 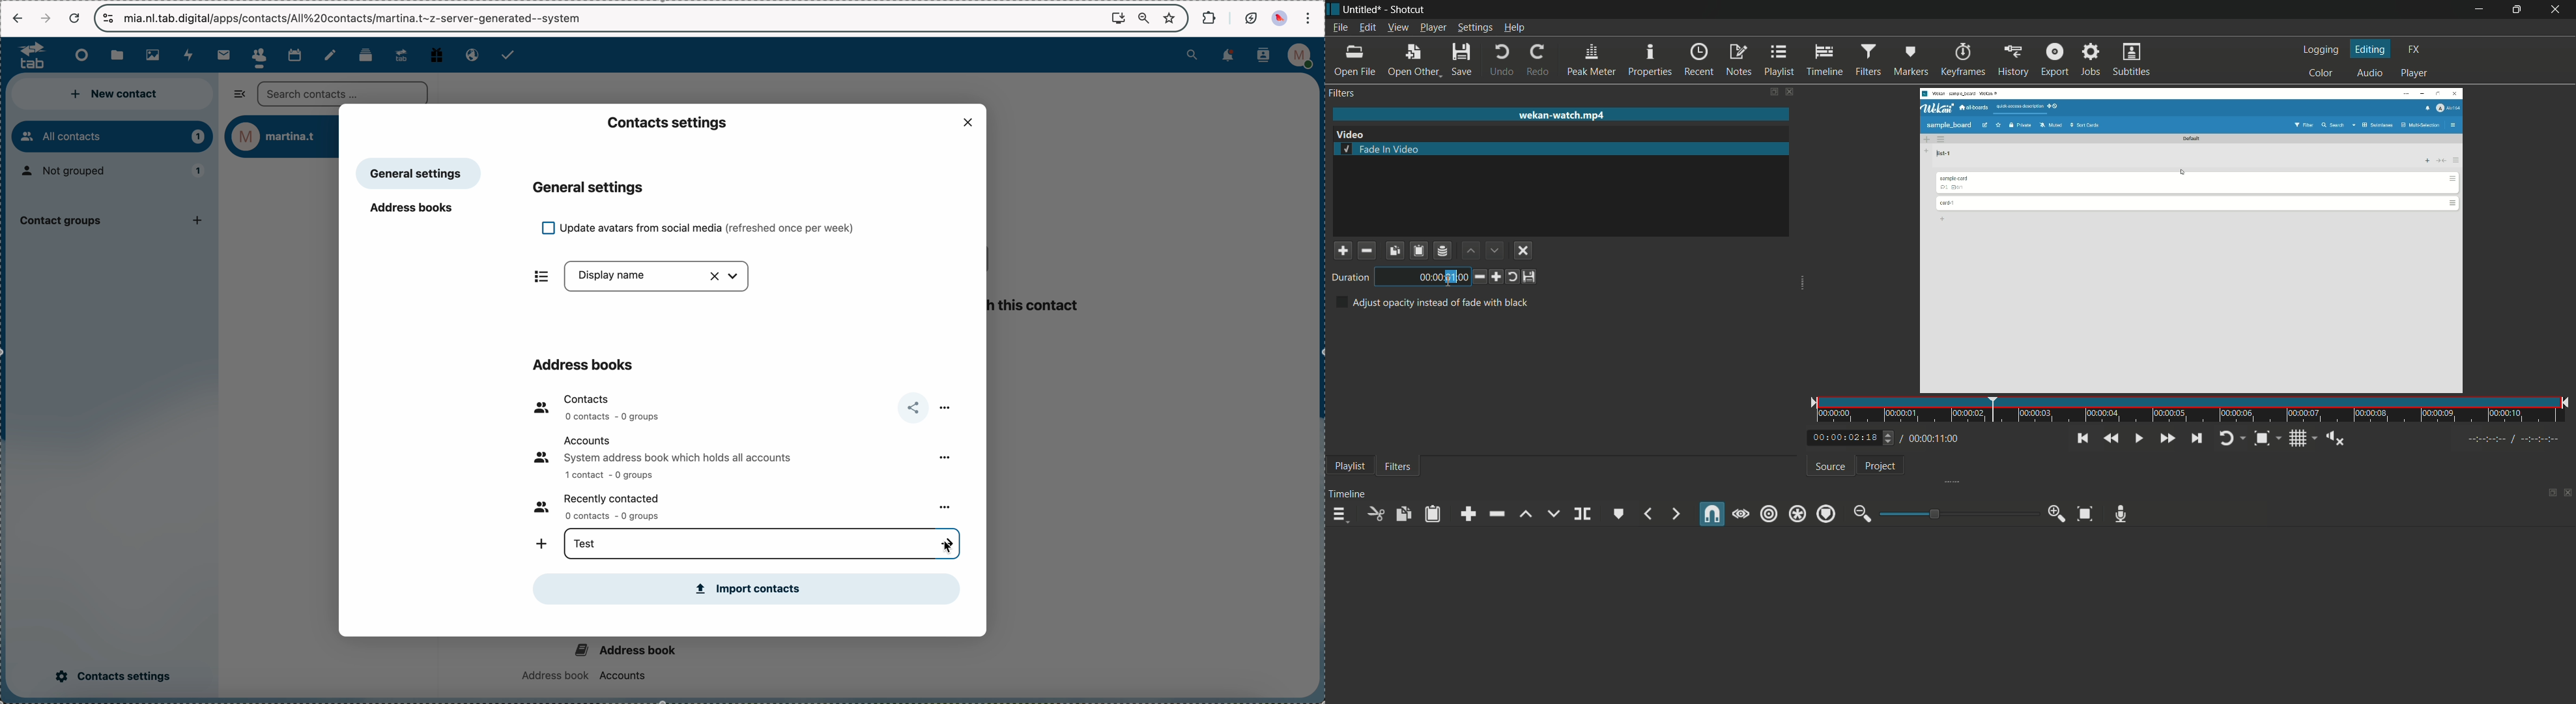 I want to click on project name, so click(x=1360, y=10).